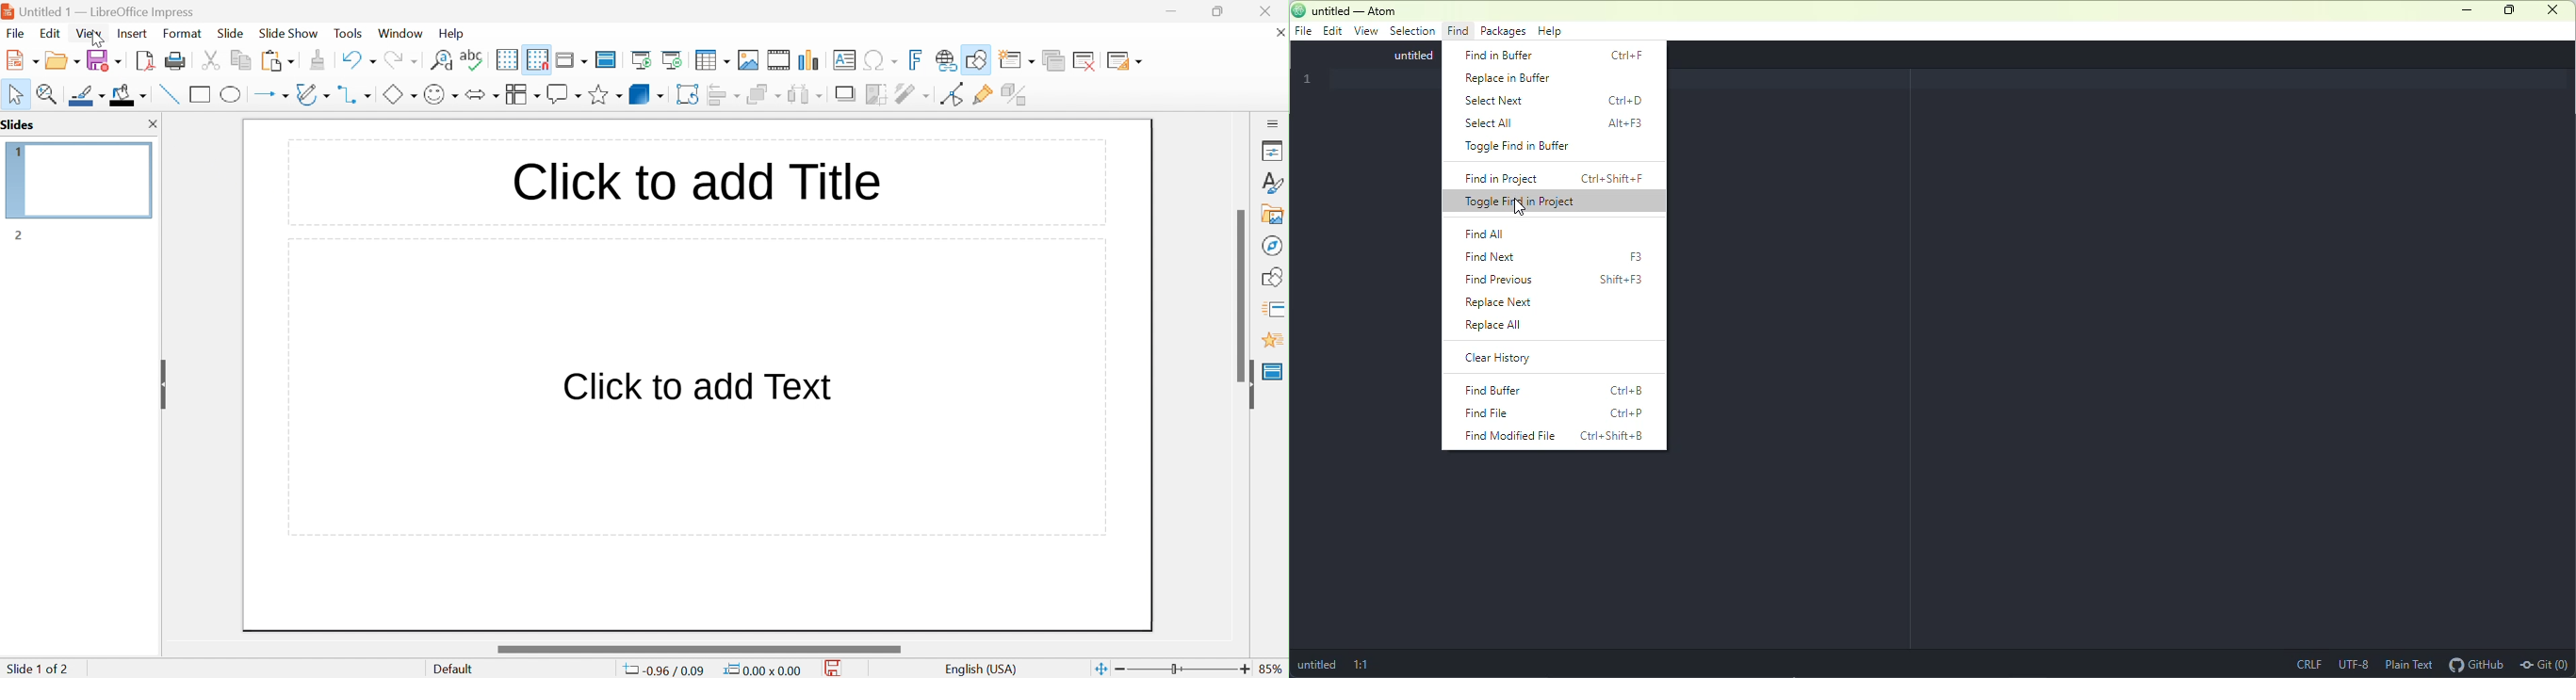 The height and width of the screenshot is (700, 2576). Describe the element at coordinates (357, 58) in the screenshot. I see `undo` at that location.